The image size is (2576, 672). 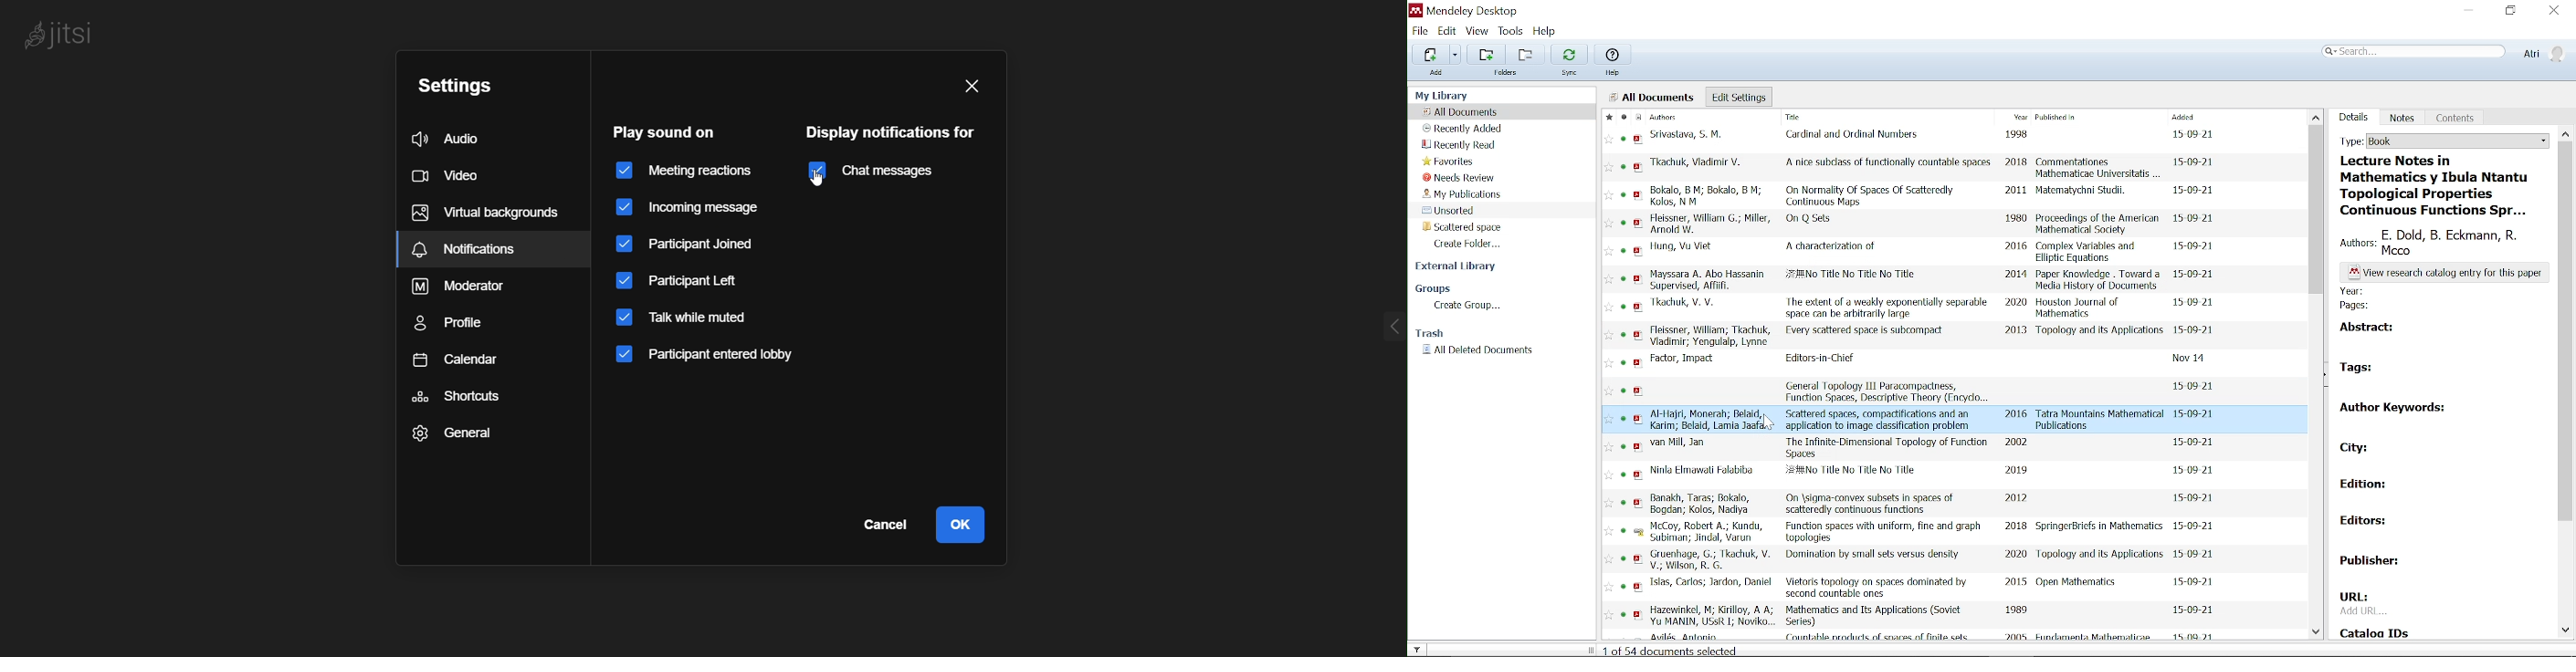 I want to click on authors, so click(x=1703, y=504).